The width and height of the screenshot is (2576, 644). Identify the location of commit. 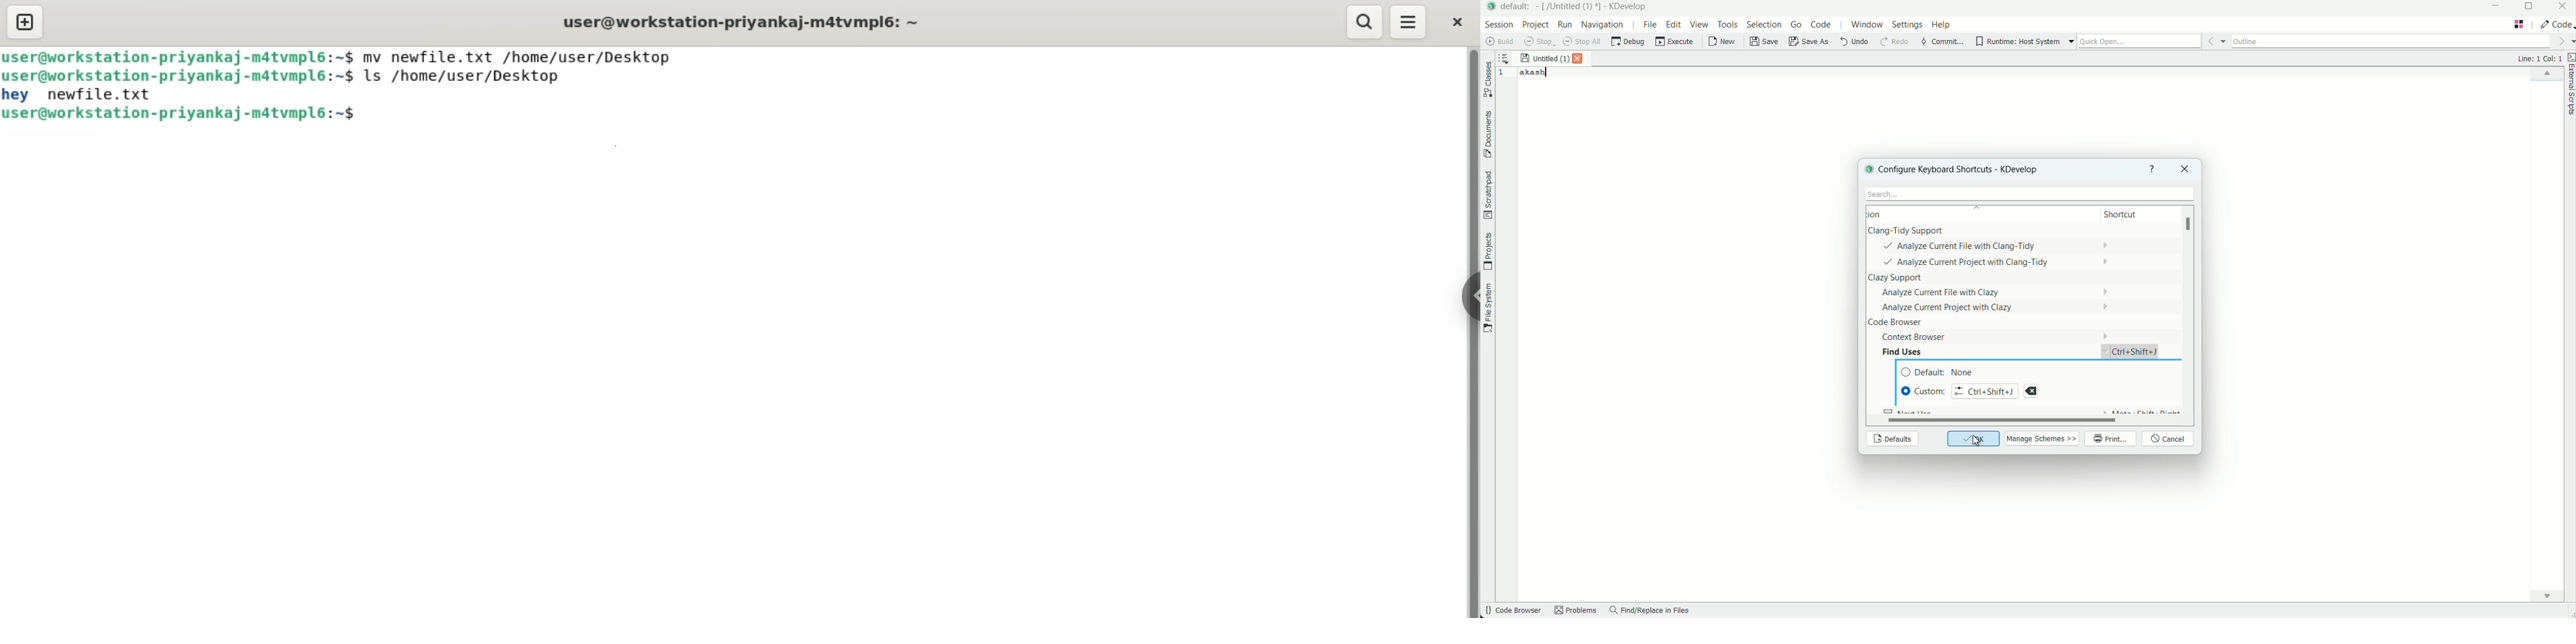
(1942, 42).